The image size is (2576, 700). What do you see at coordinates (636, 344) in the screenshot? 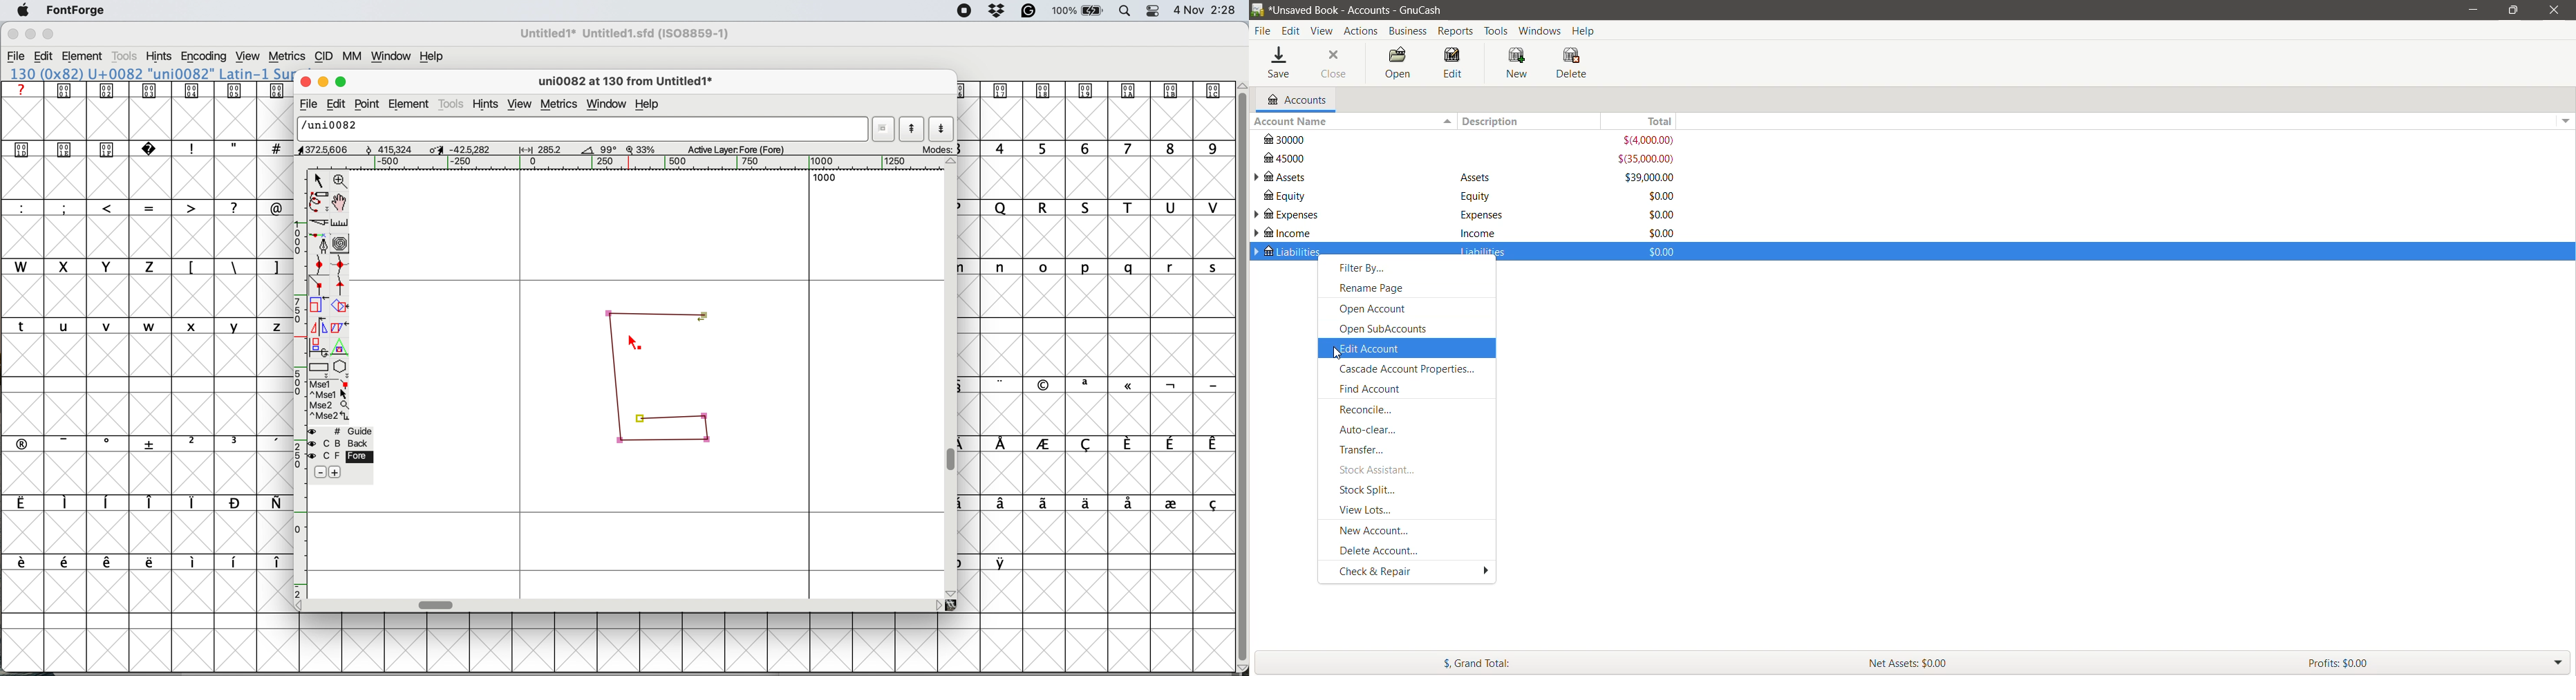
I see `cursor` at bounding box center [636, 344].